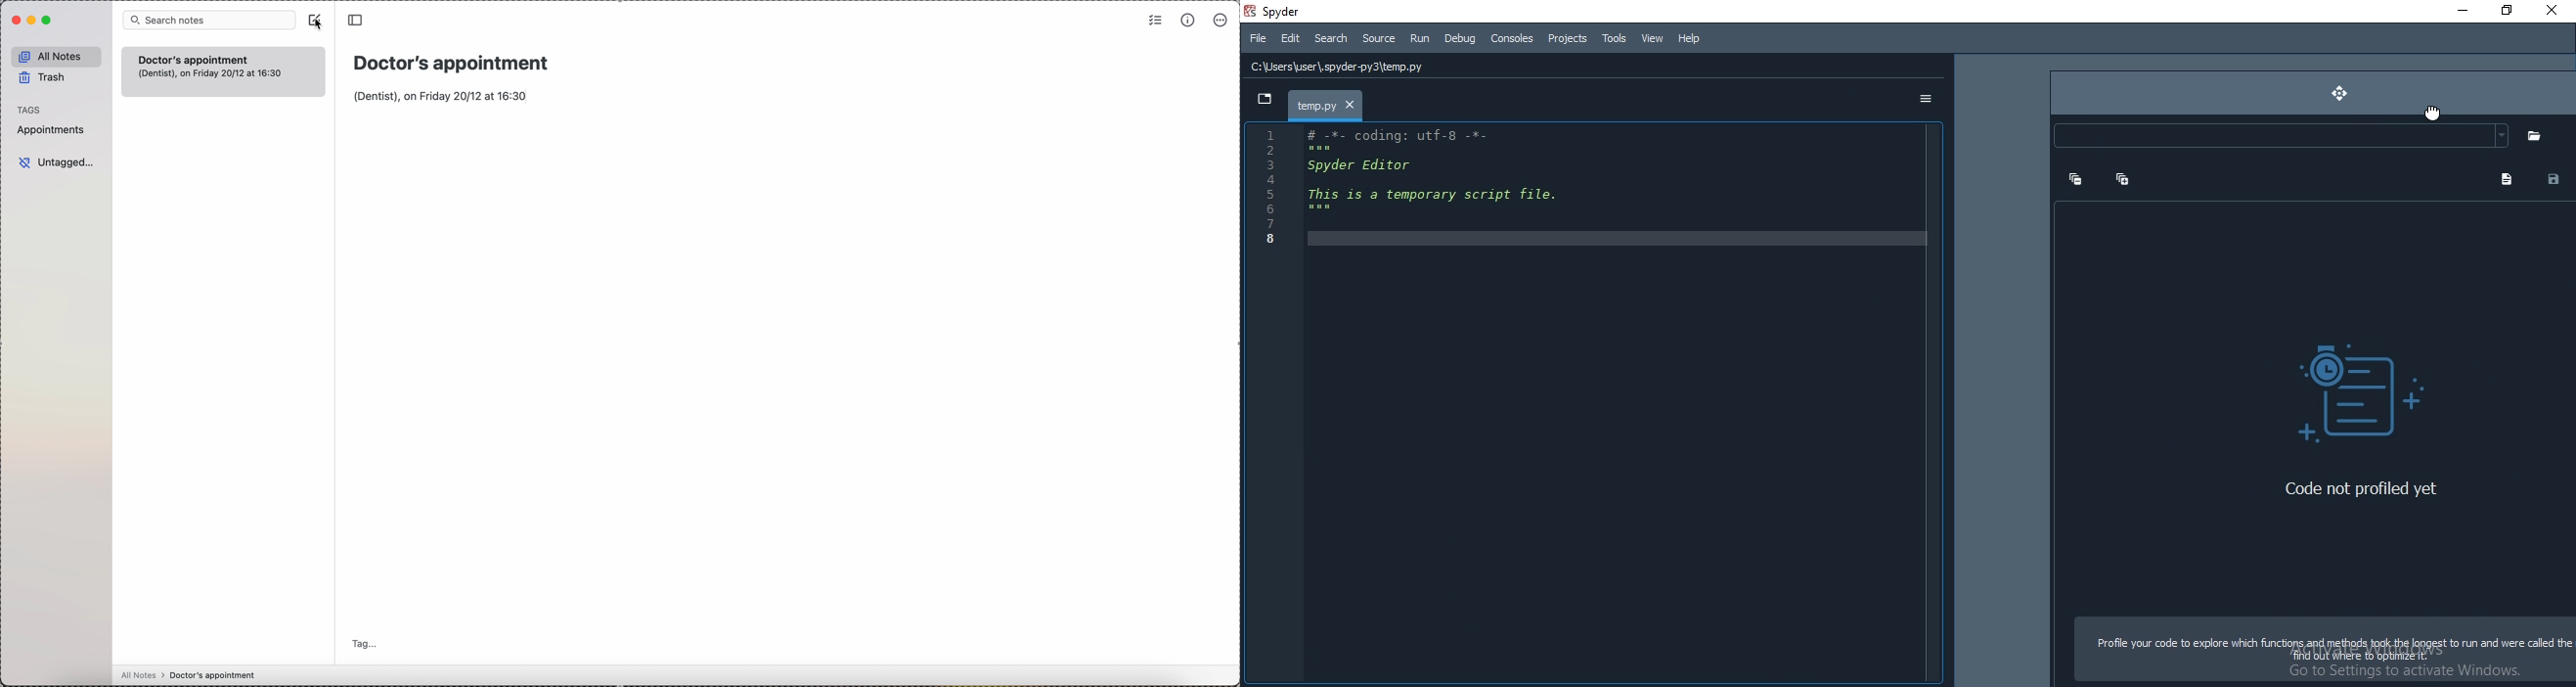 This screenshot has width=2576, height=700. Describe the element at coordinates (15, 21) in the screenshot. I see `close simplenote` at that location.